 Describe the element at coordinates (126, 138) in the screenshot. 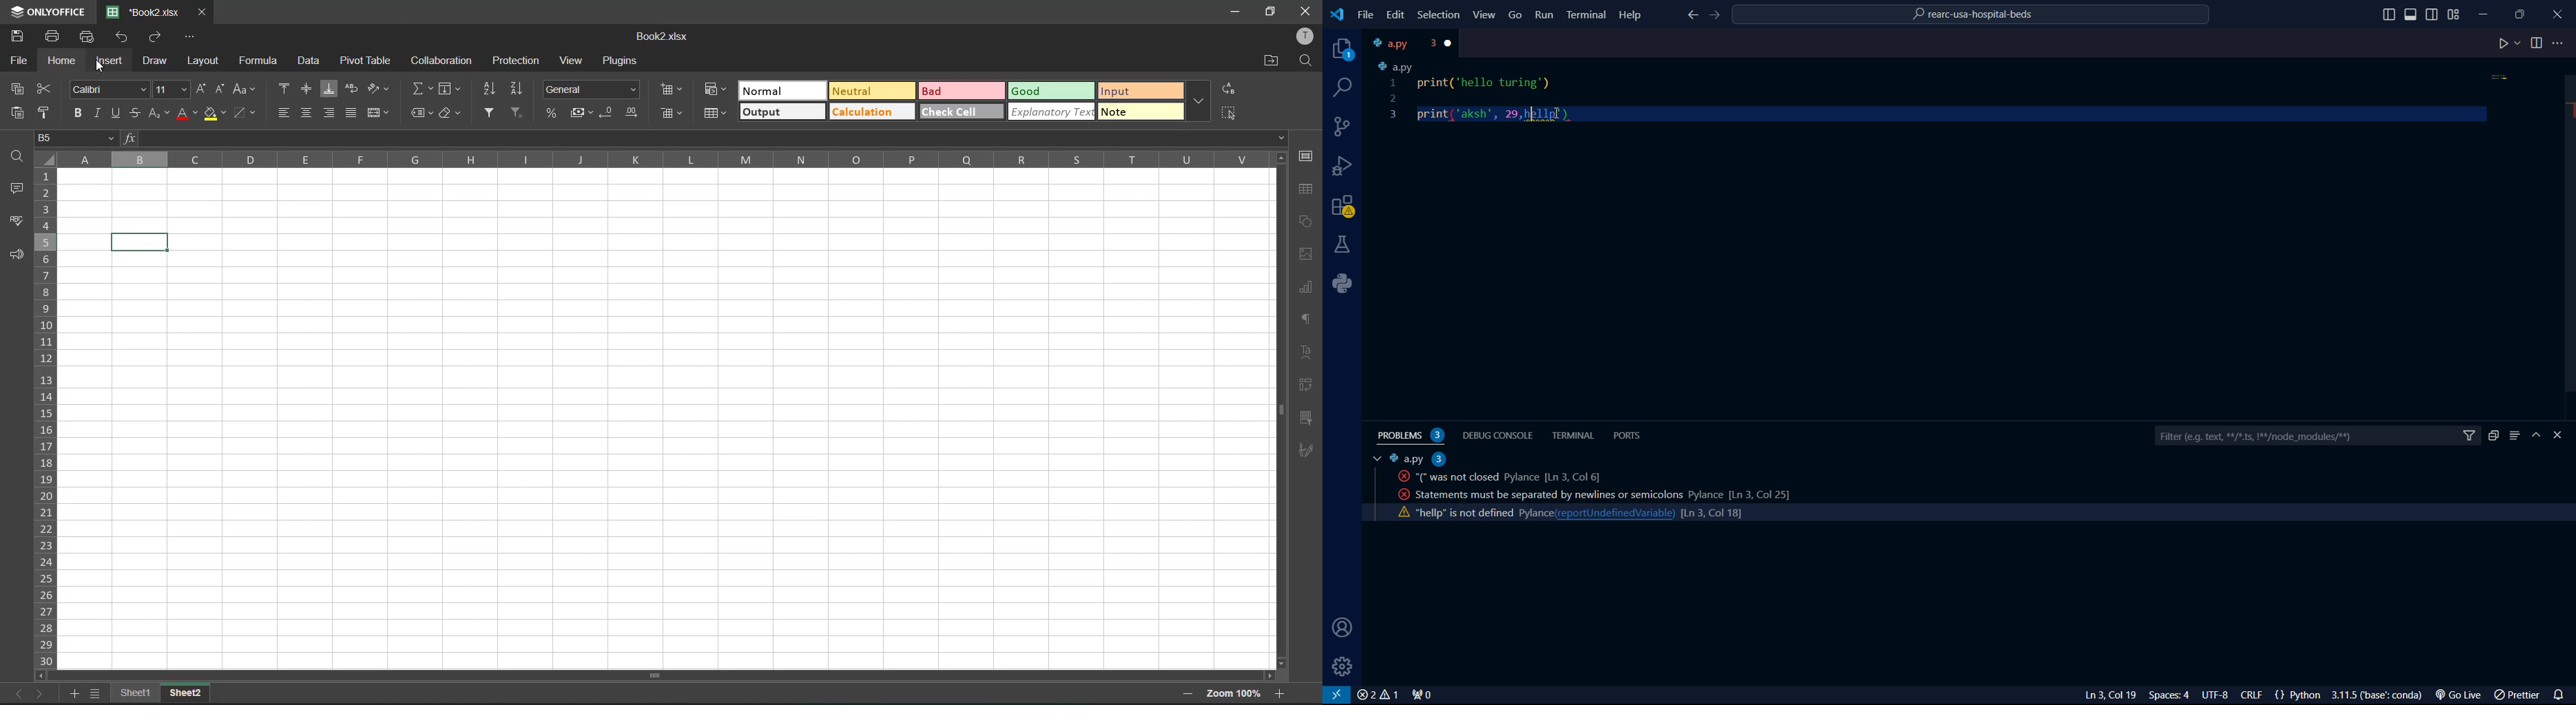

I see `fx` at that location.